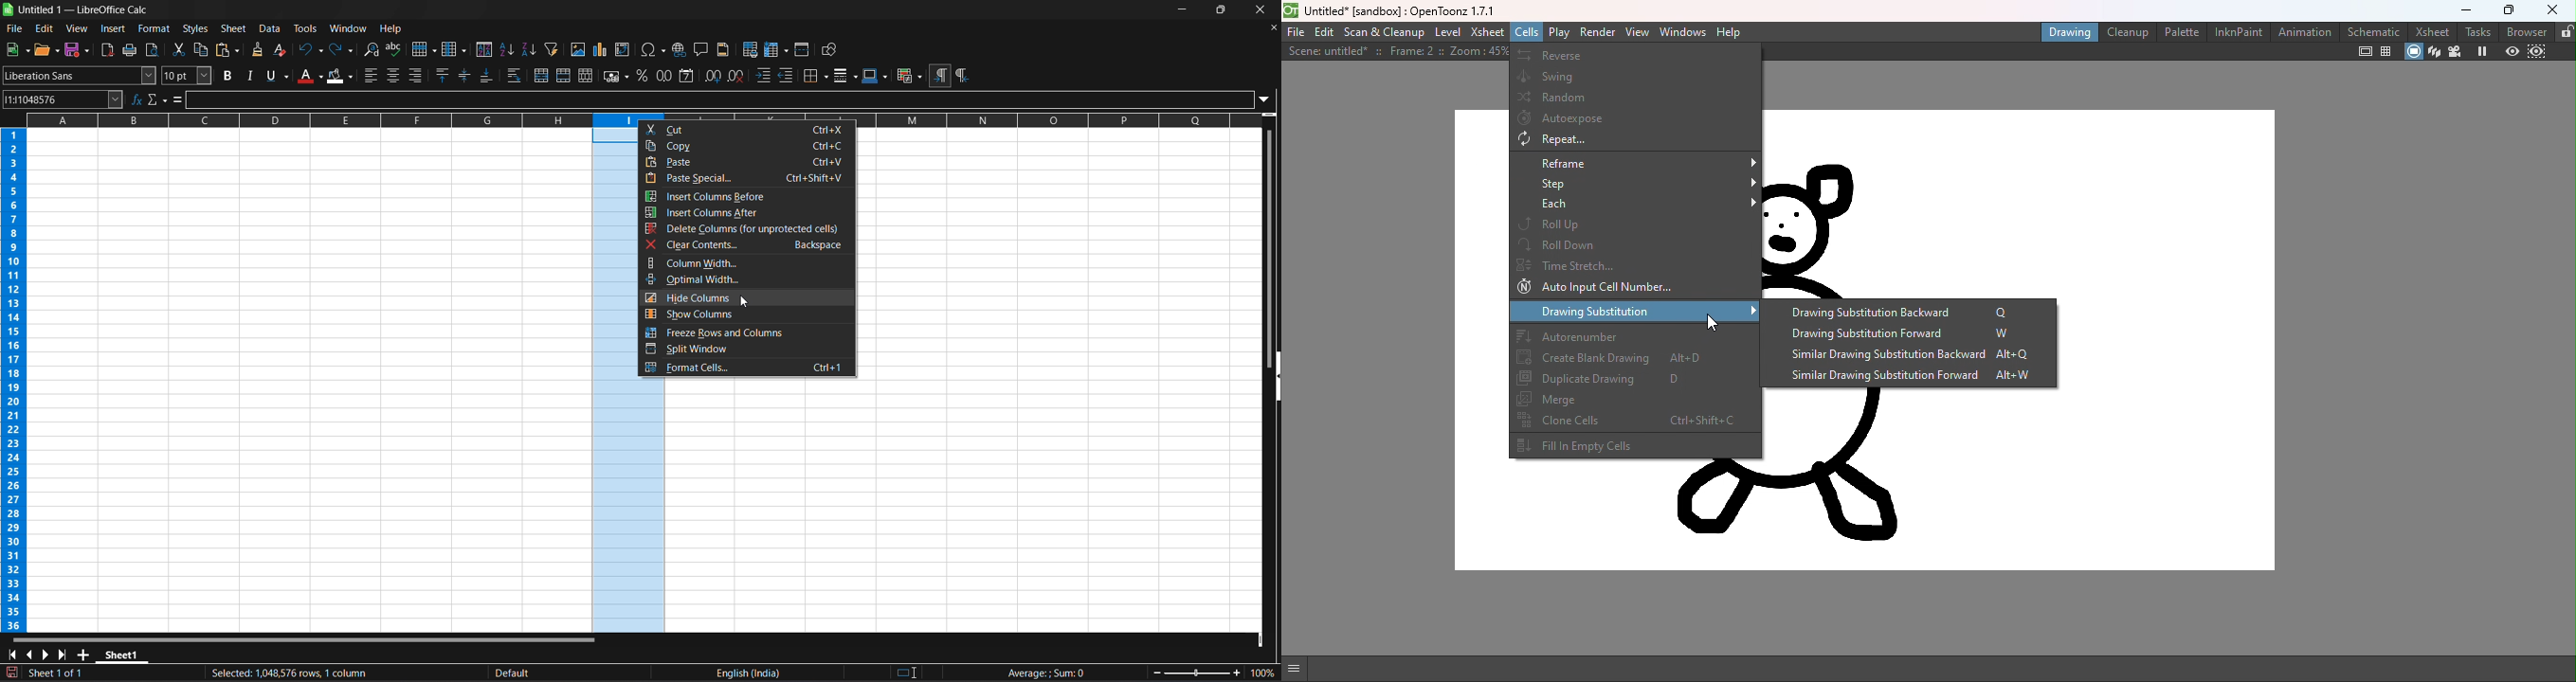  I want to click on unmerge cells, so click(586, 76).